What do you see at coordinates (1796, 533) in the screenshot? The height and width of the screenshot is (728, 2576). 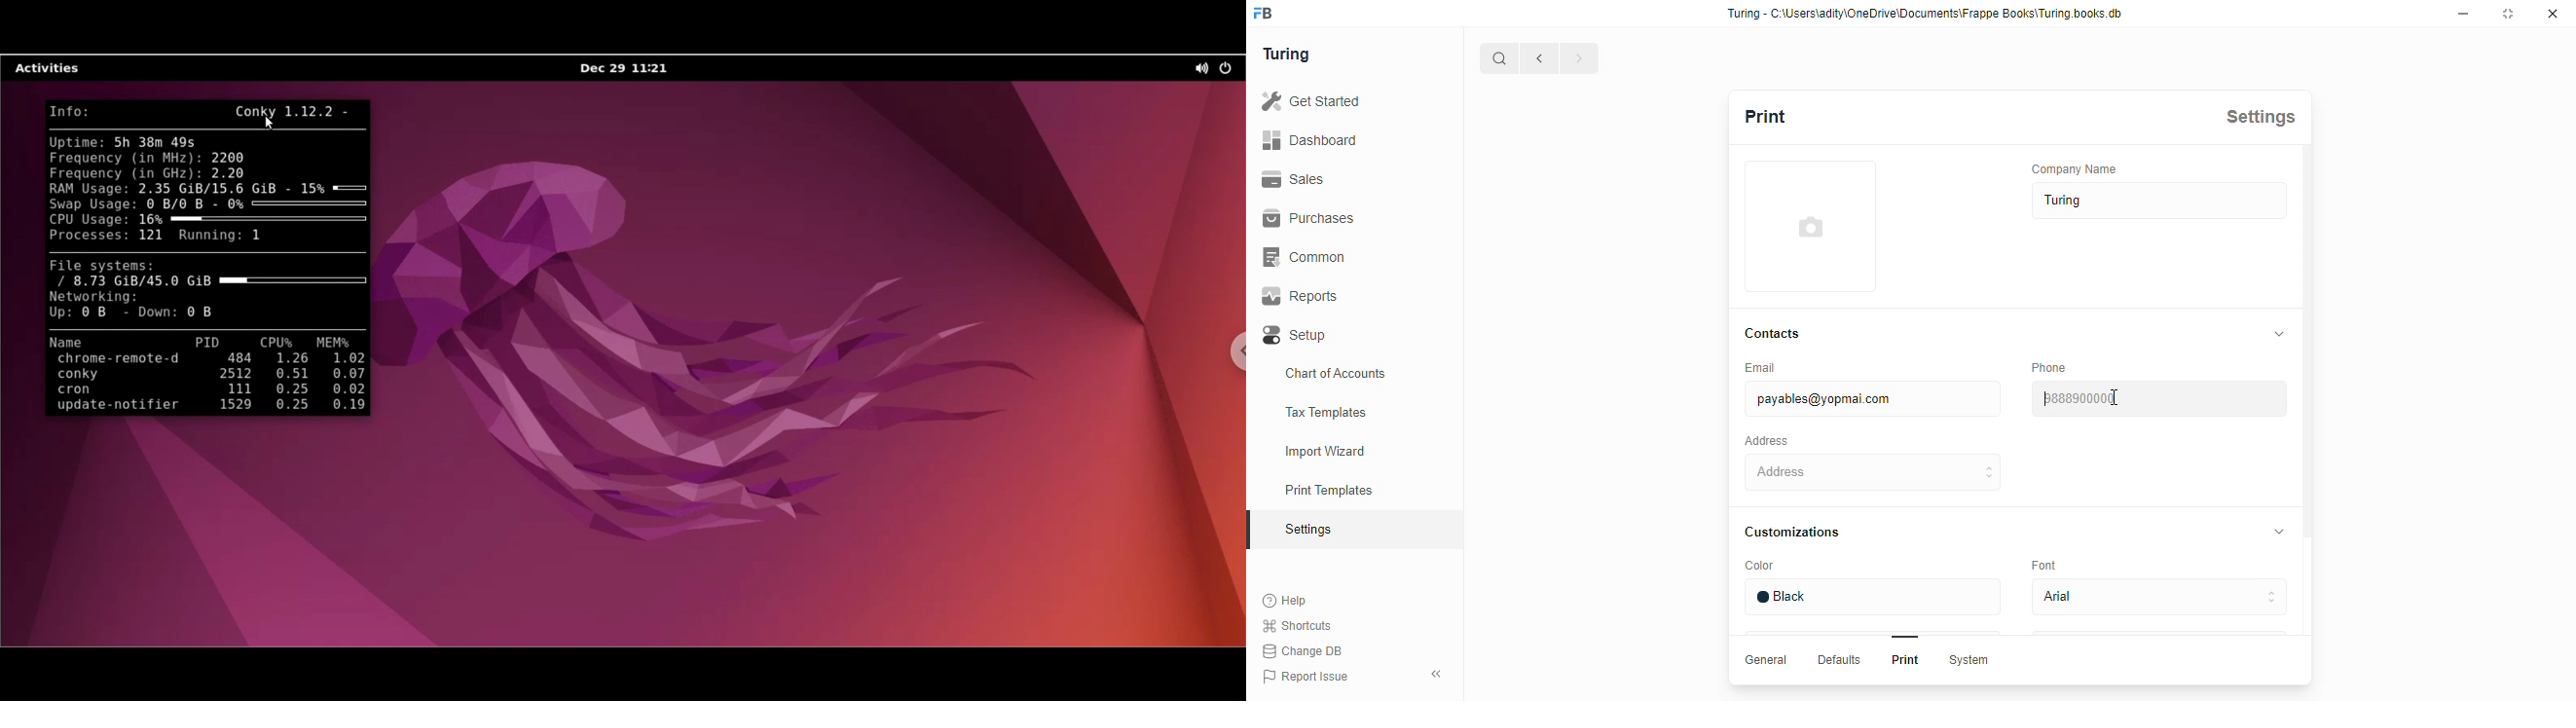 I see `‘Customizations` at bounding box center [1796, 533].